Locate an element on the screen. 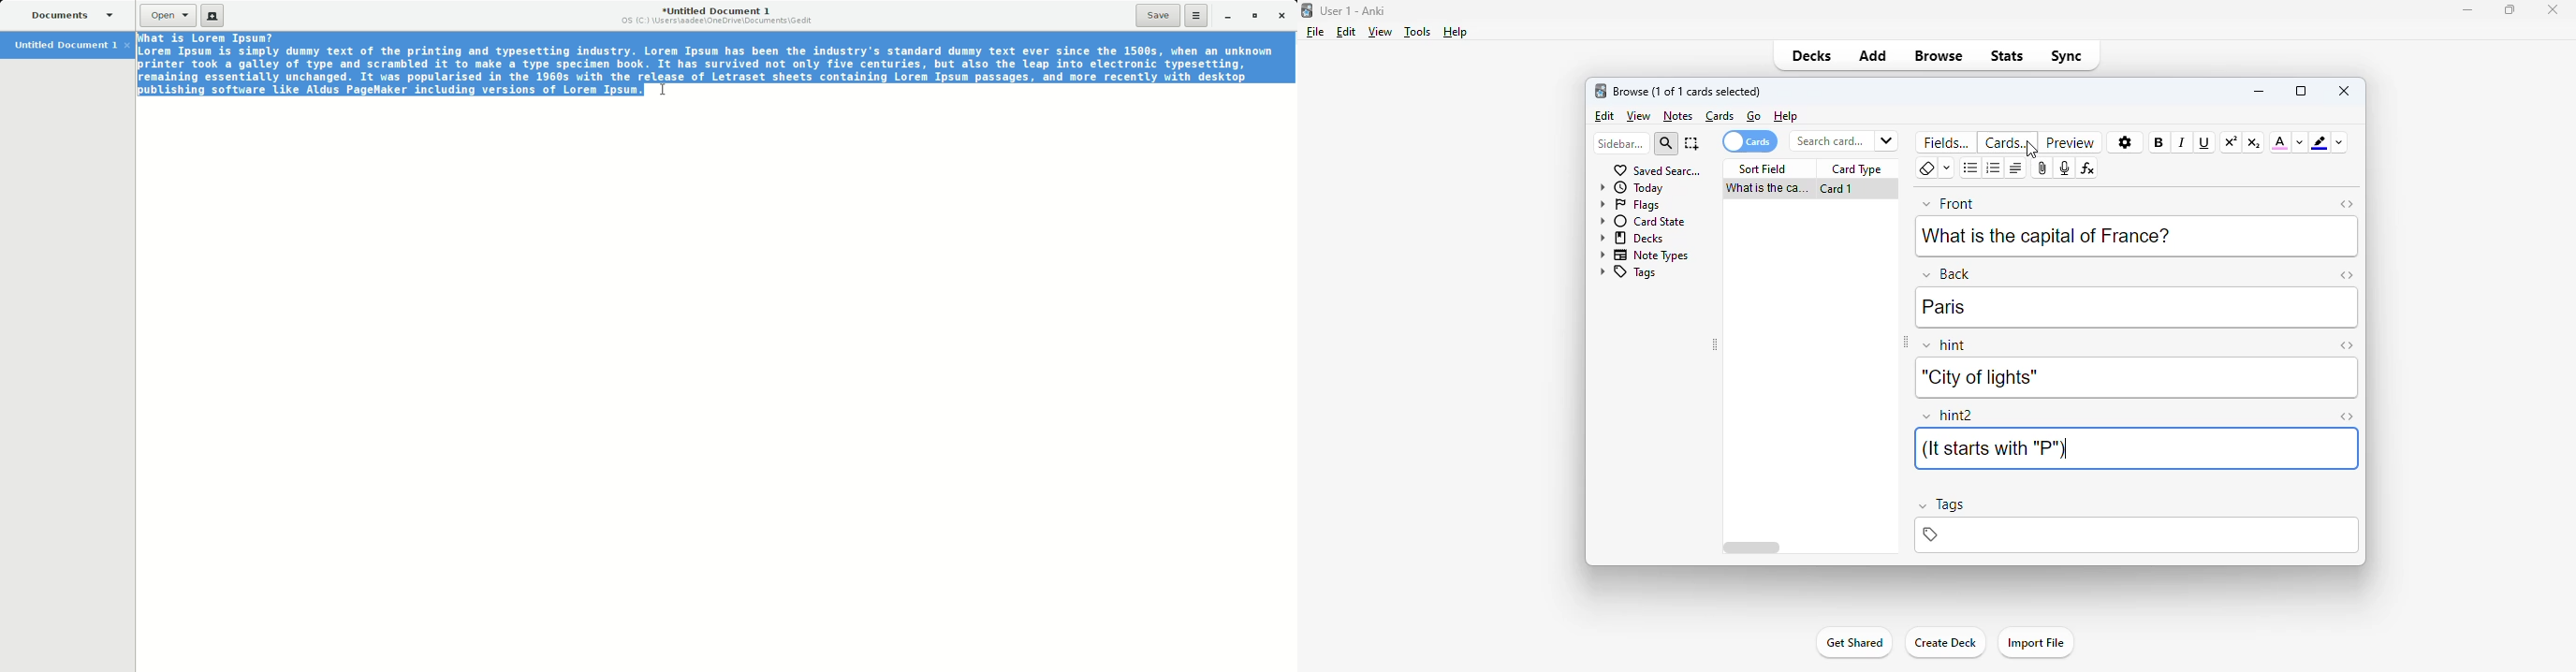  horizontal scroll bar is located at coordinates (1754, 548).